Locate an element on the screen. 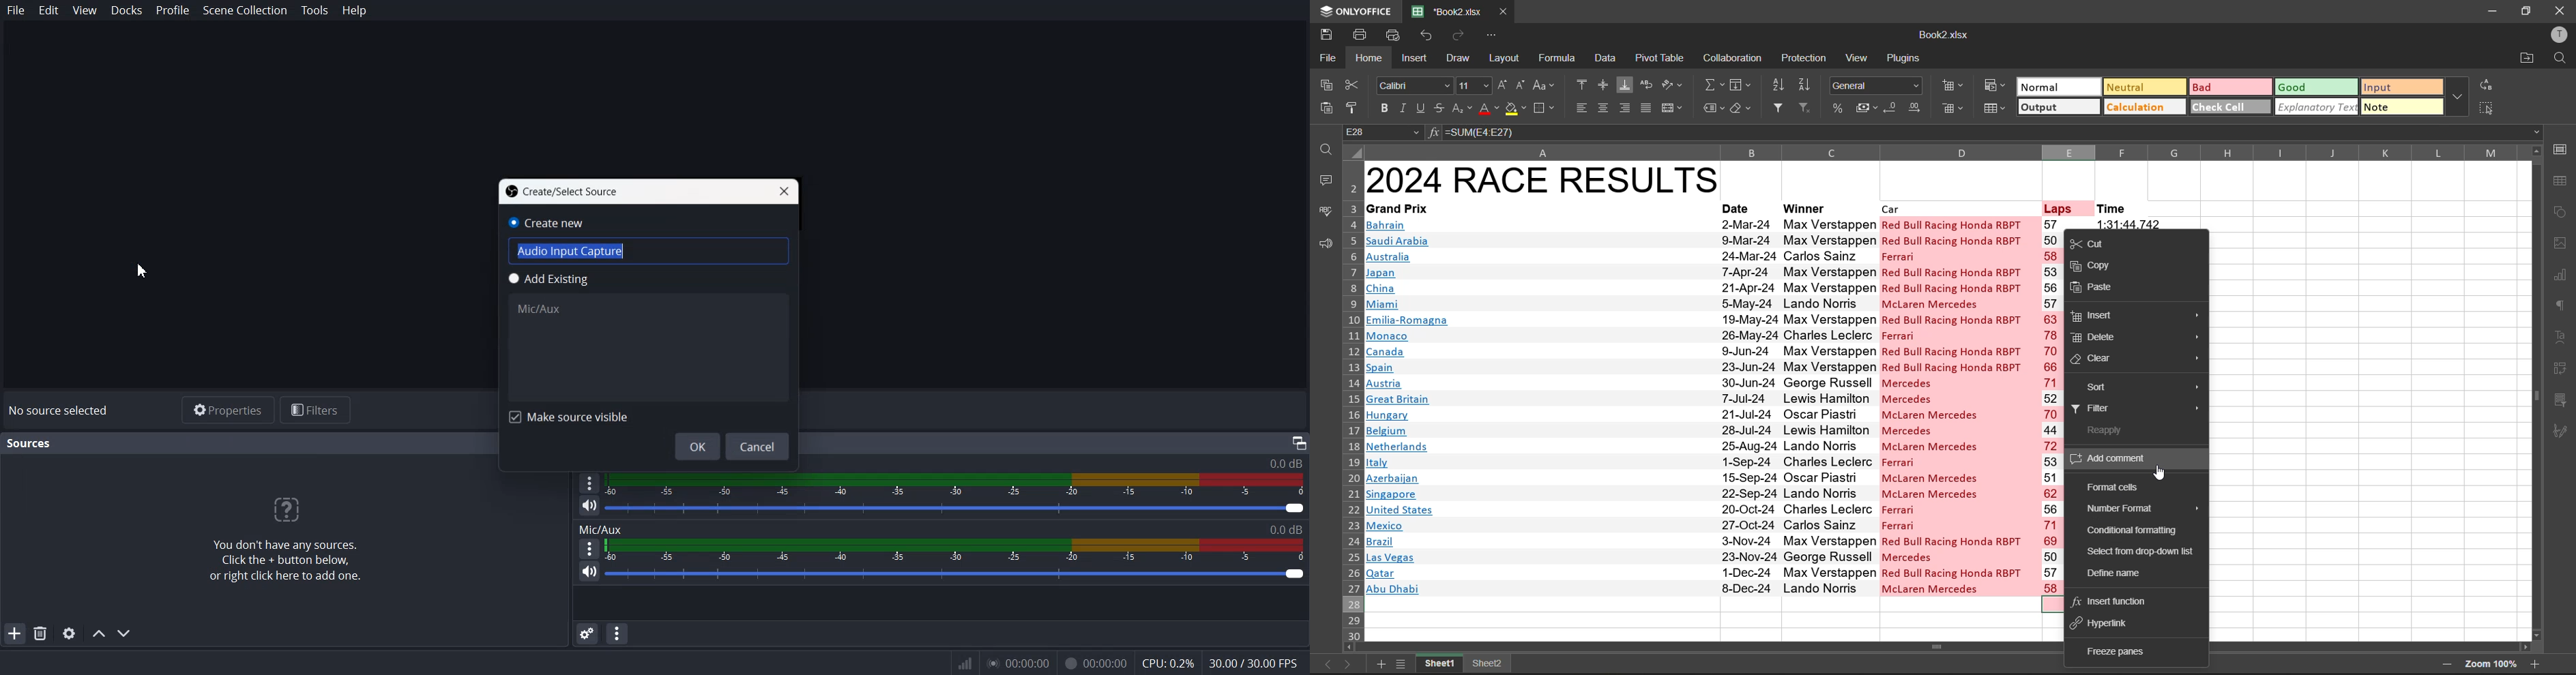  add comment is located at coordinates (2116, 459).